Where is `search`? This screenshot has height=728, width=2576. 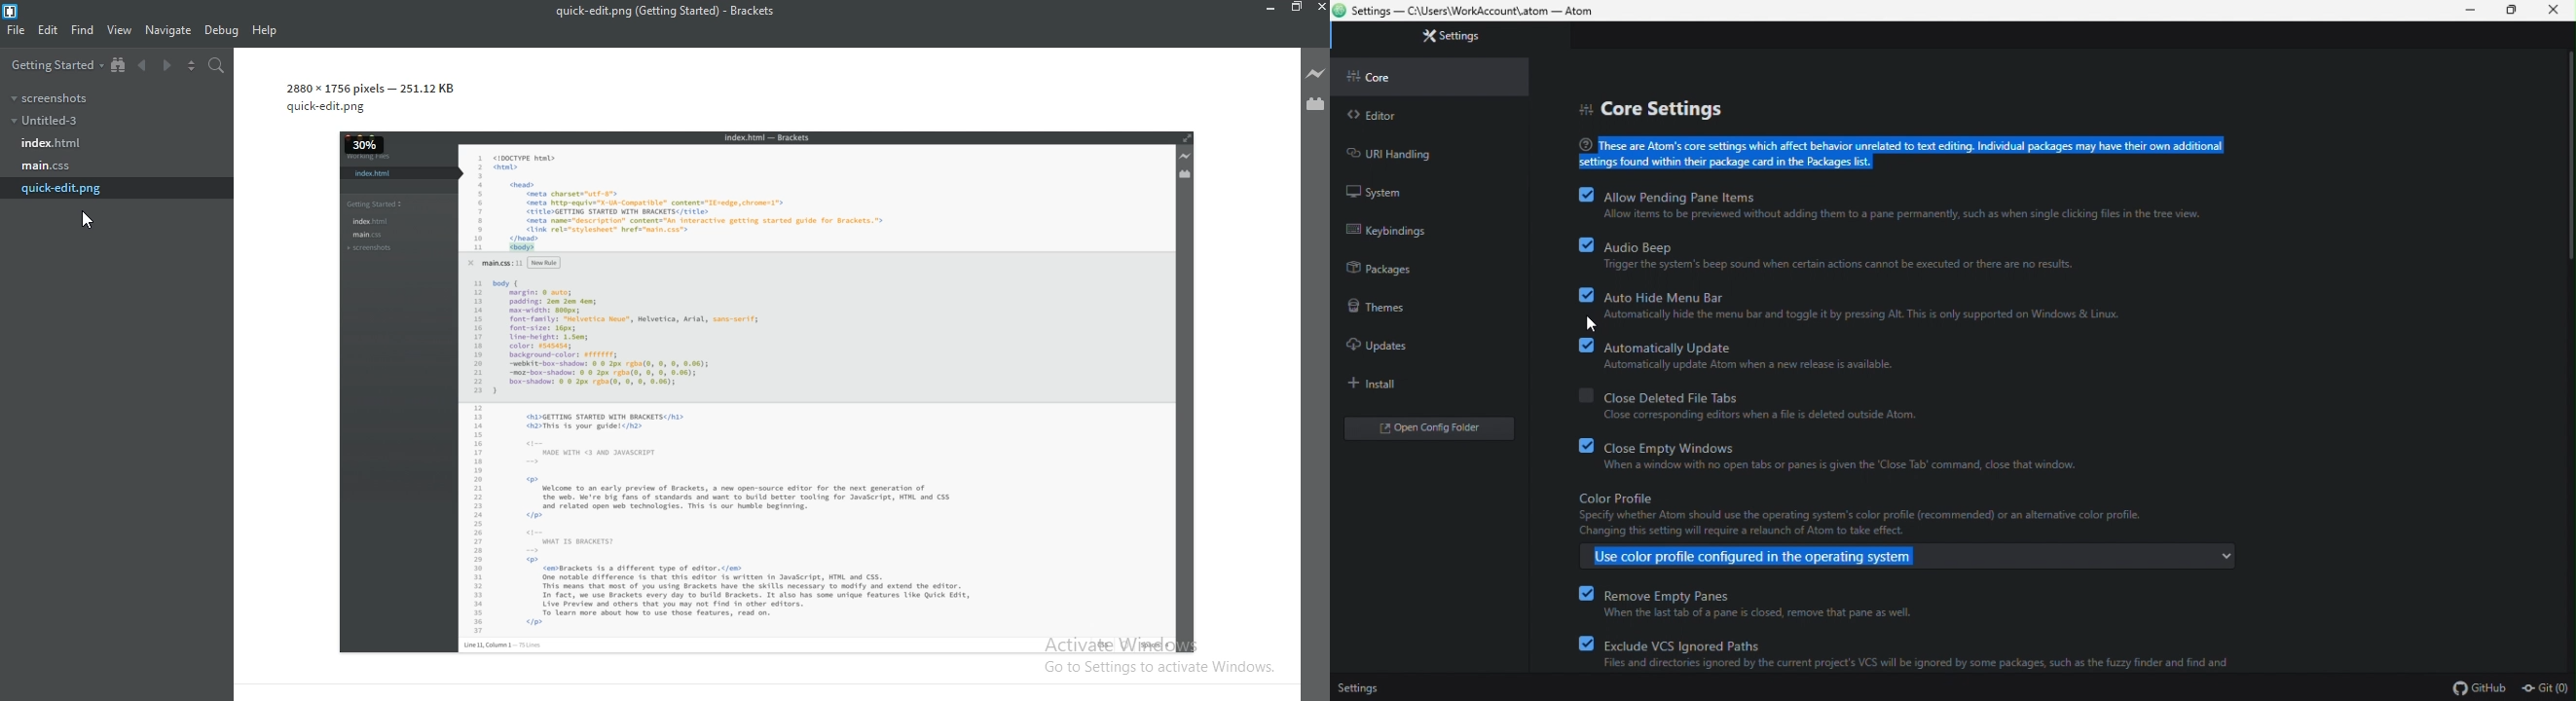
search is located at coordinates (214, 65).